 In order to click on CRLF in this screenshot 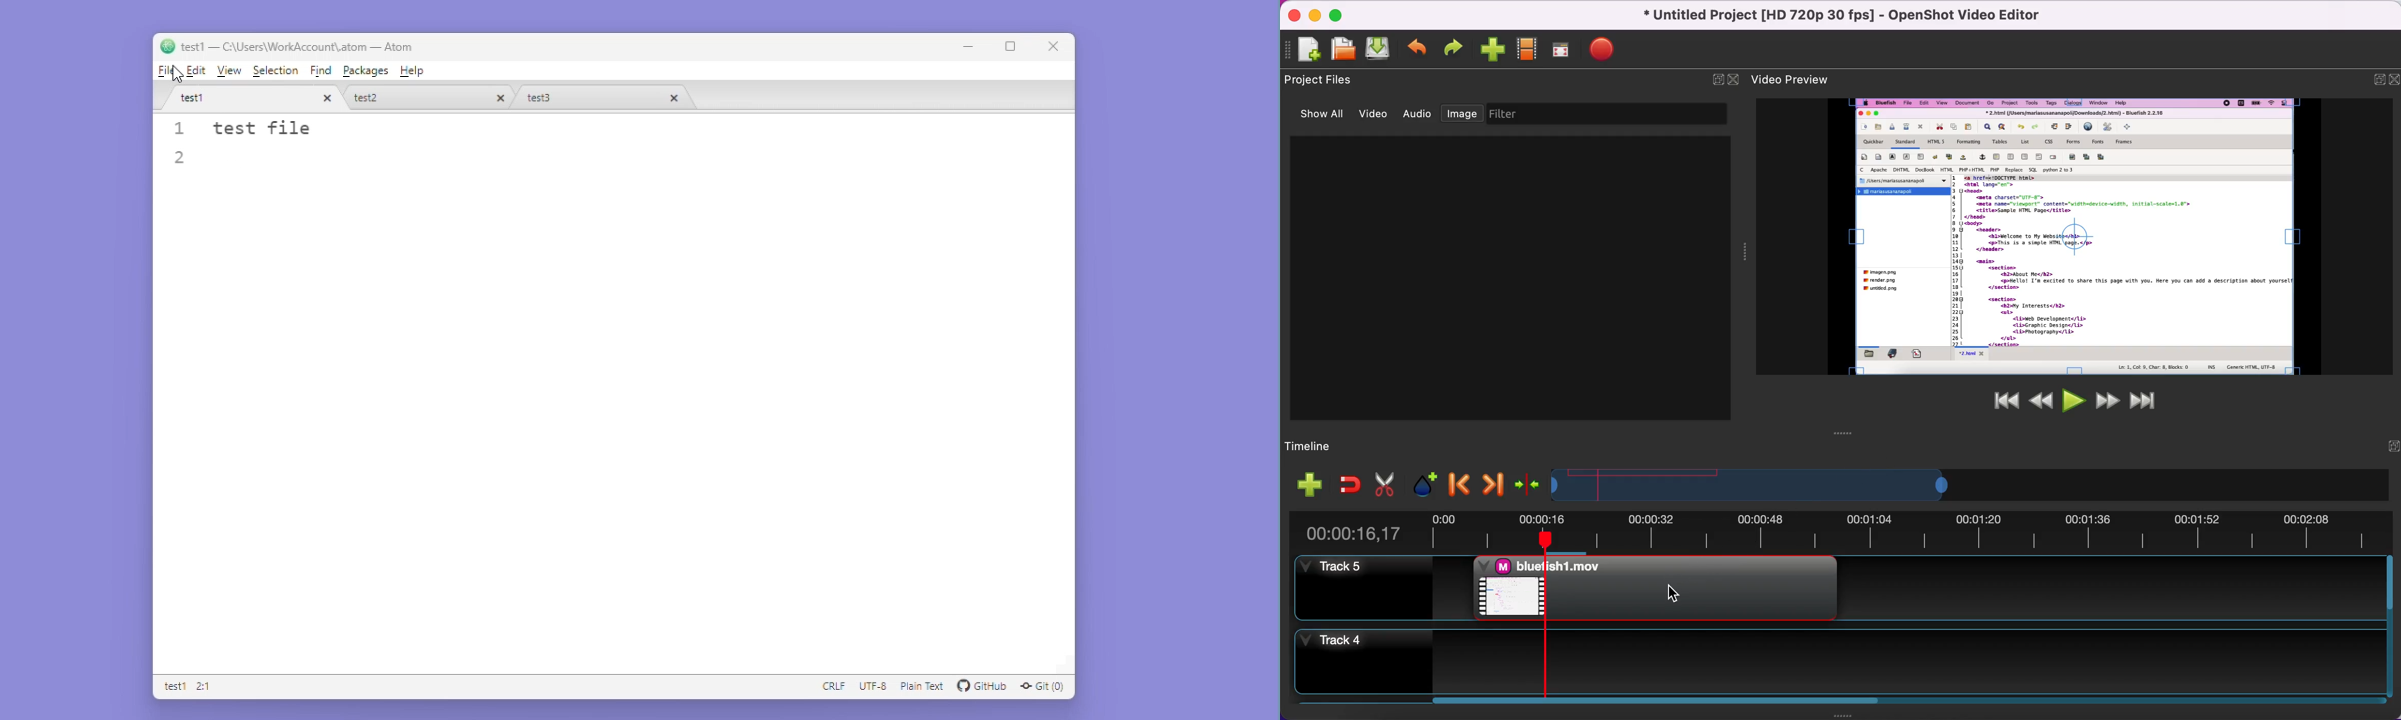, I will do `click(833, 686)`.